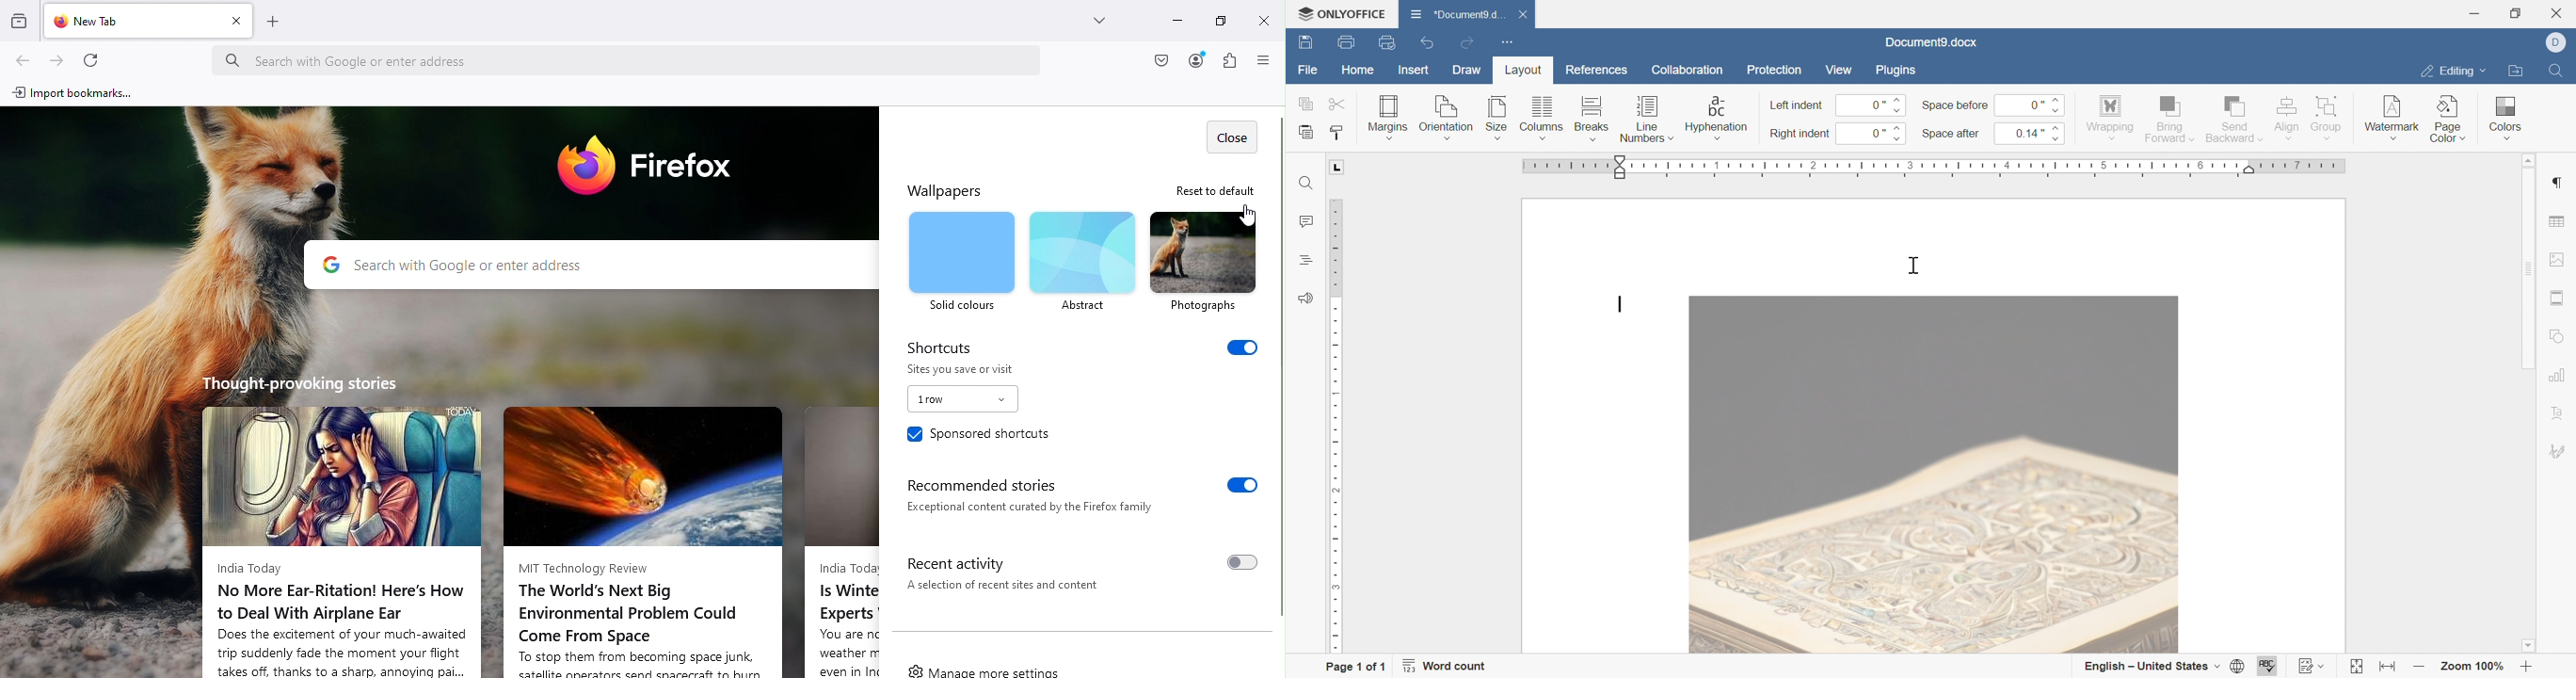 This screenshot has width=2576, height=700. I want to click on track changes, so click(2313, 666).